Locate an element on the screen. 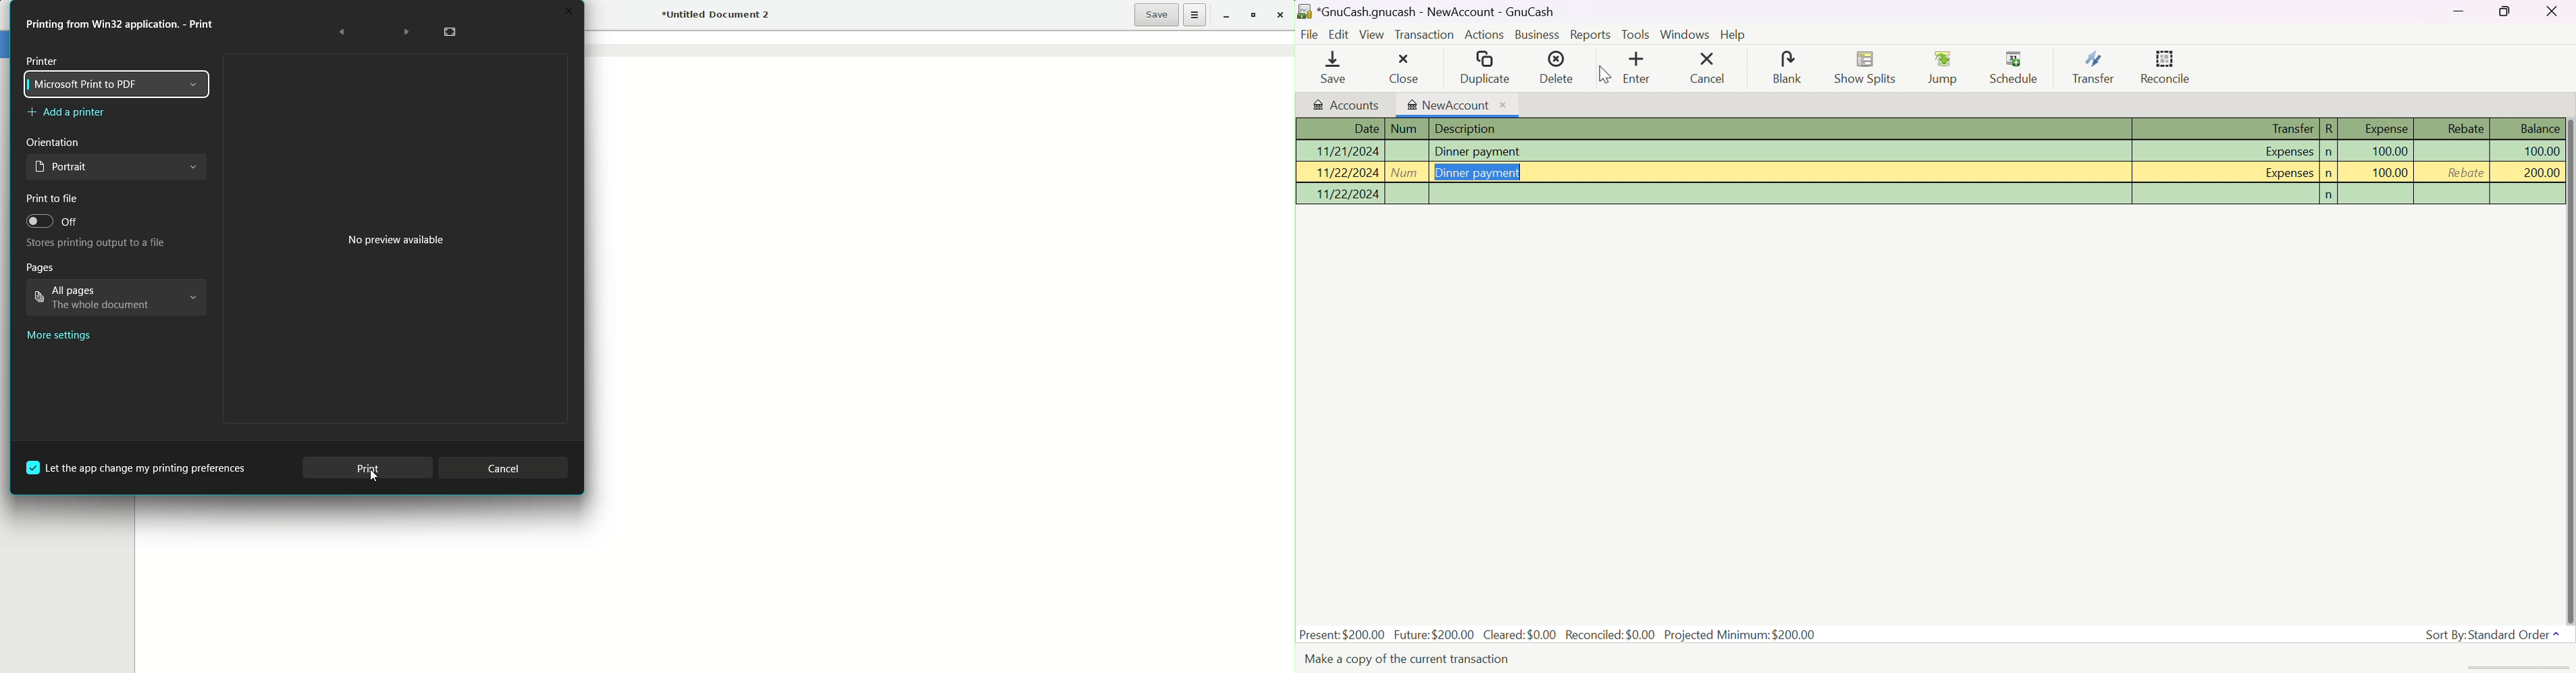  n is located at coordinates (2332, 174).